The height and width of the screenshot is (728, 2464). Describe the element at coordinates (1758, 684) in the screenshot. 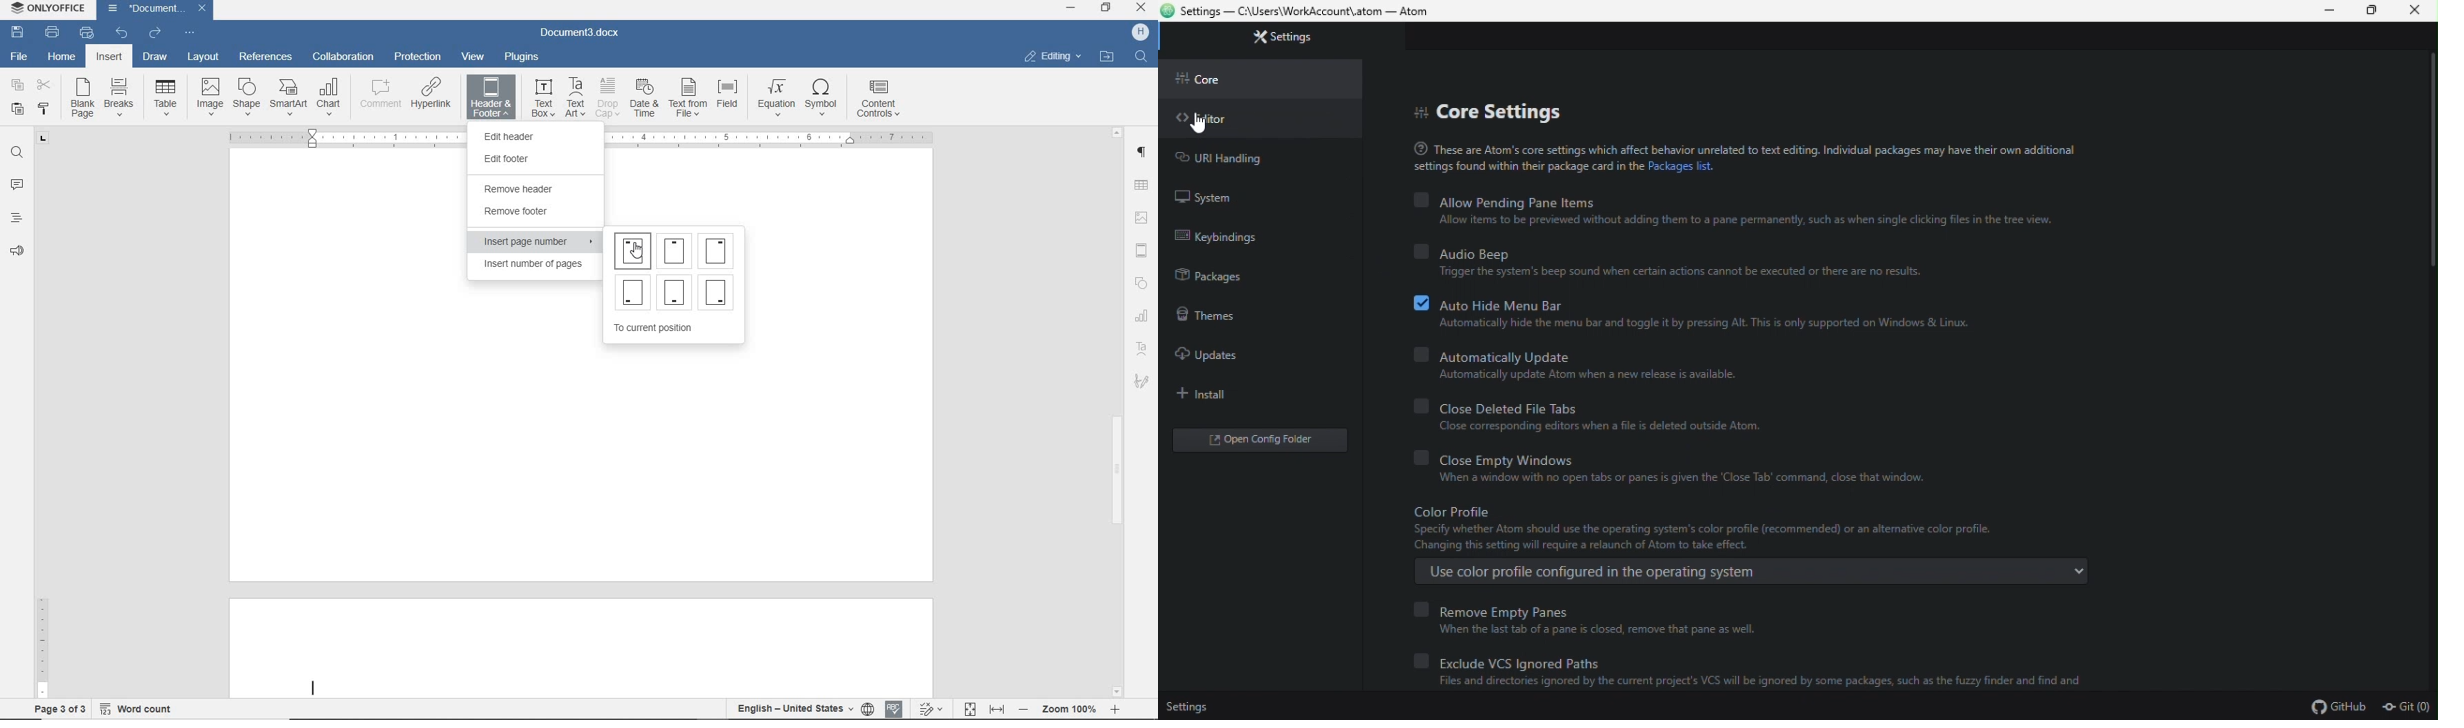

I see `Files and directories ignored by the current project's VCS will be ignored by some packages, such as the fuzzy finder and find` at that location.